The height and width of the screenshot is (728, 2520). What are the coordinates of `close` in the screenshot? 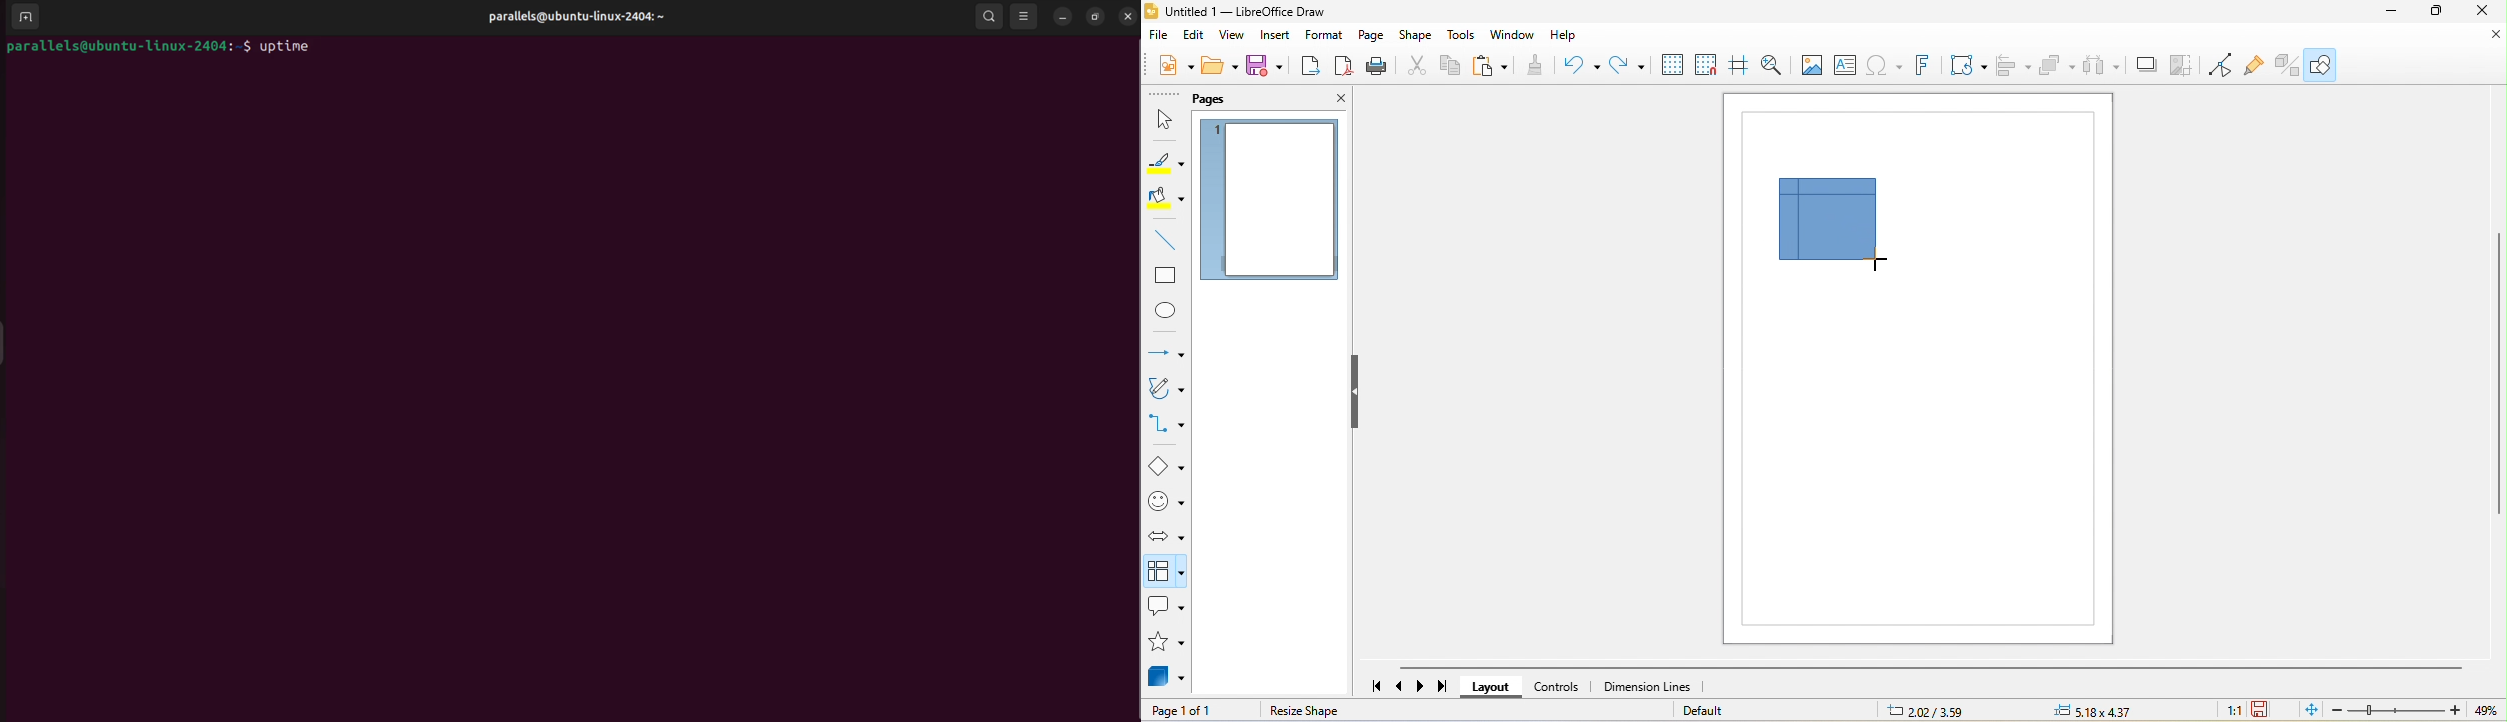 It's located at (2484, 15).